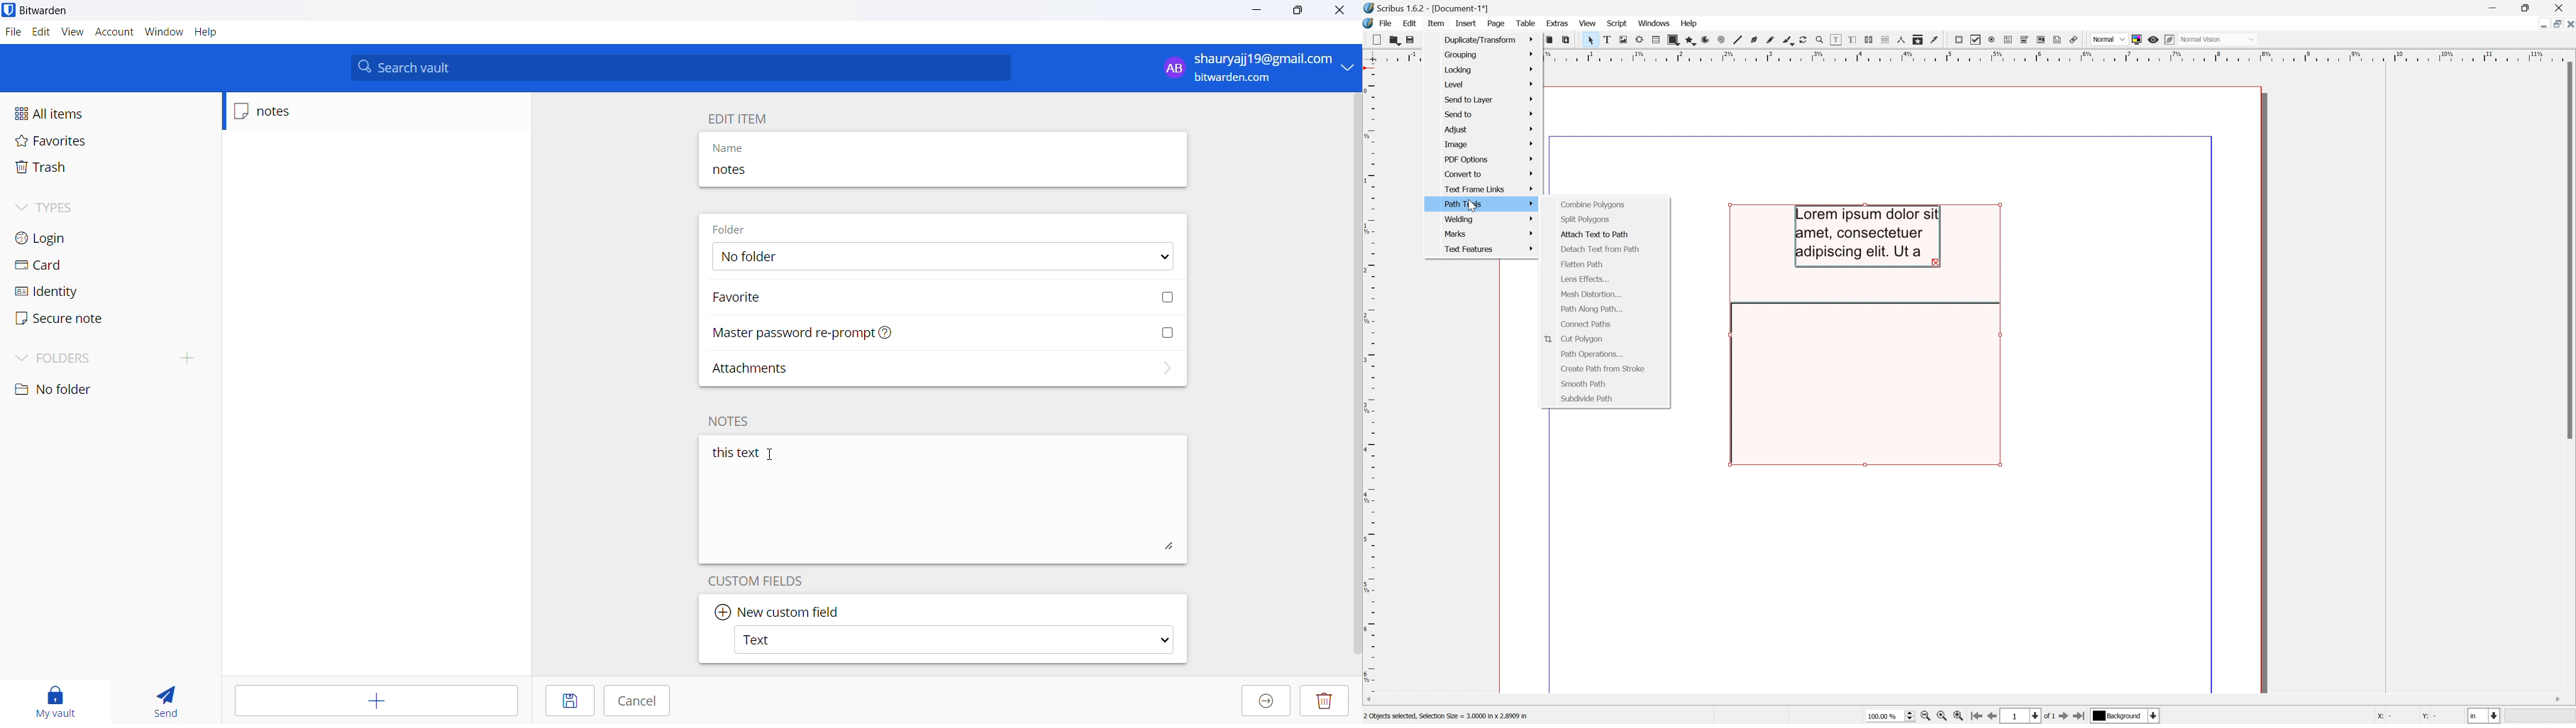  Describe the element at coordinates (1885, 39) in the screenshot. I see `Unlink text frames` at that location.